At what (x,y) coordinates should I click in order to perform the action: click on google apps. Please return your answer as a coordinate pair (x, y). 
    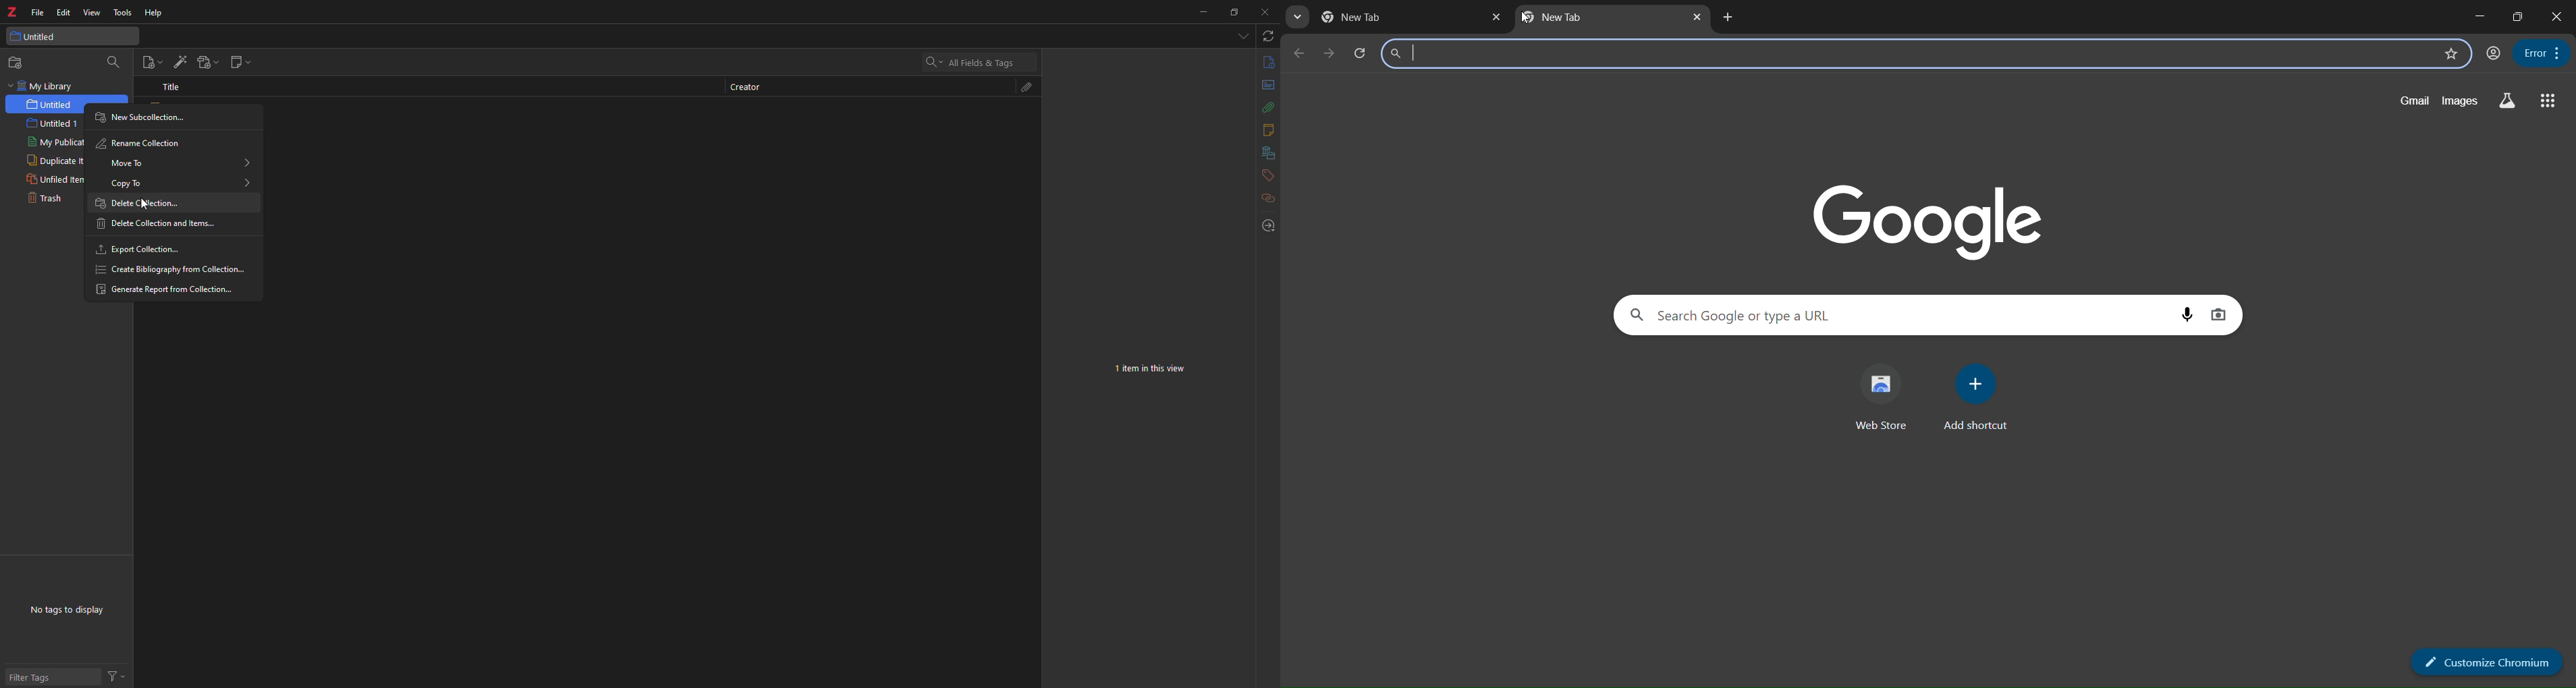
    Looking at the image, I should click on (2550, 102).